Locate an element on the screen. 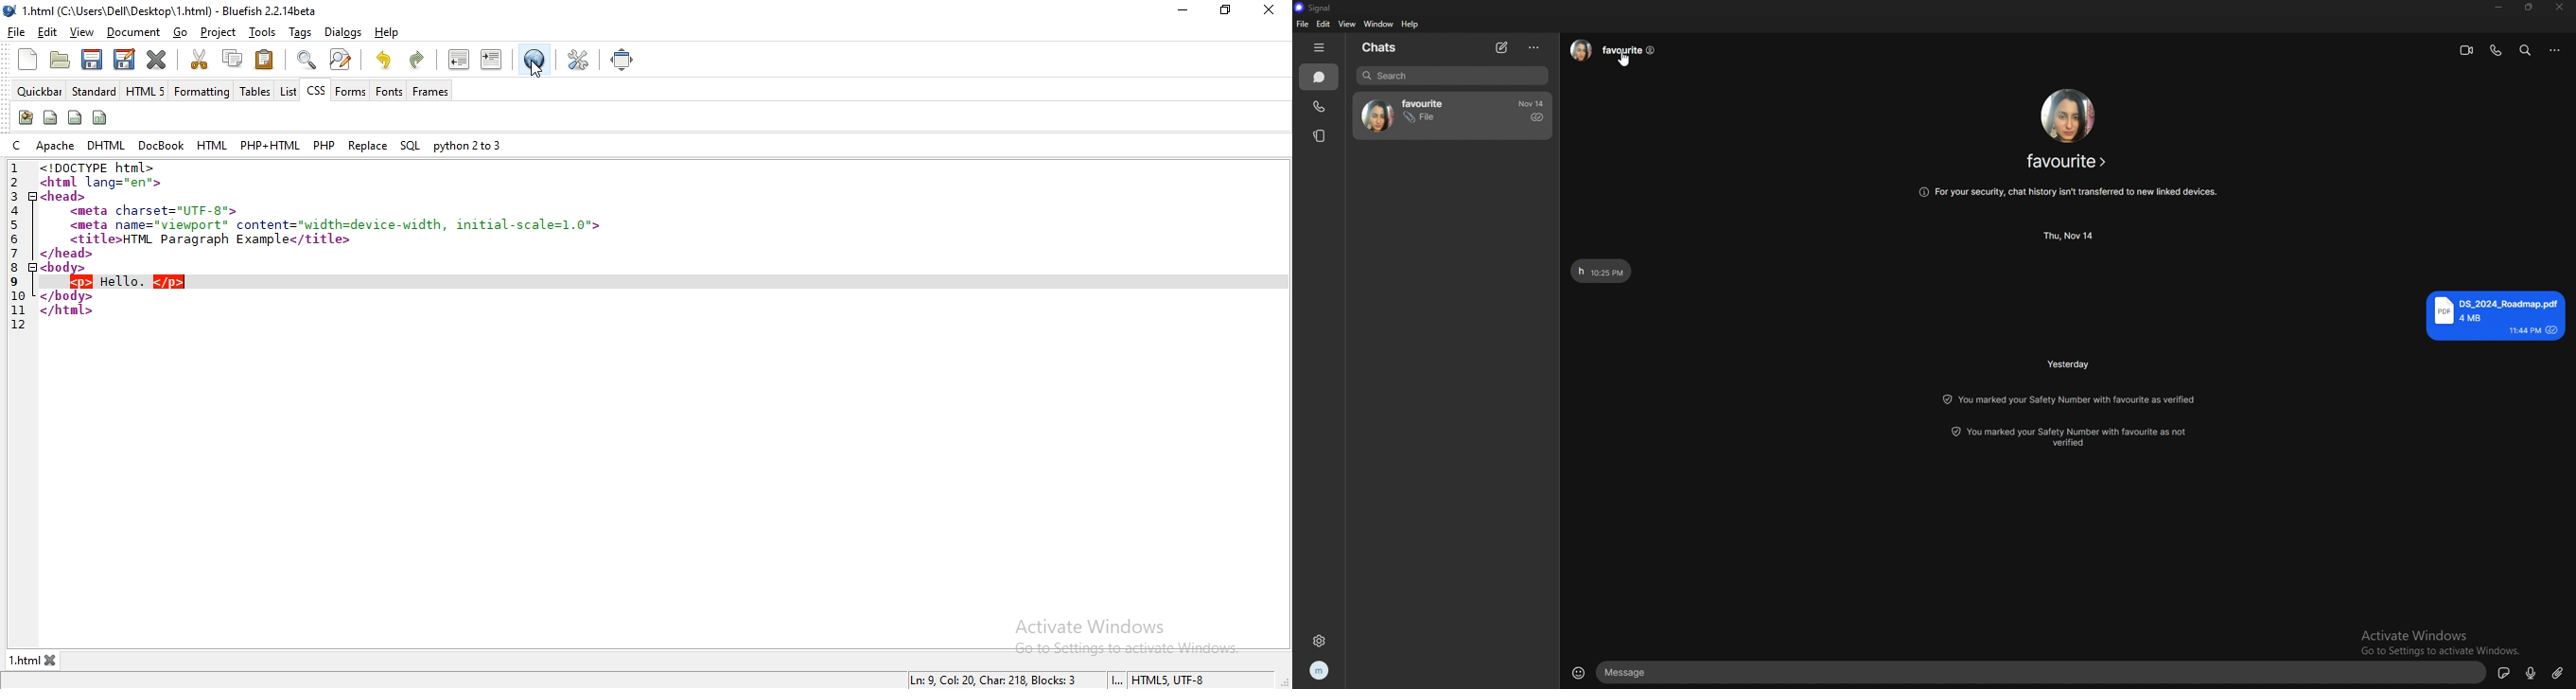 The width and height of the screenshot is (2576, 700). </body> is located at coordinates (67, 296).